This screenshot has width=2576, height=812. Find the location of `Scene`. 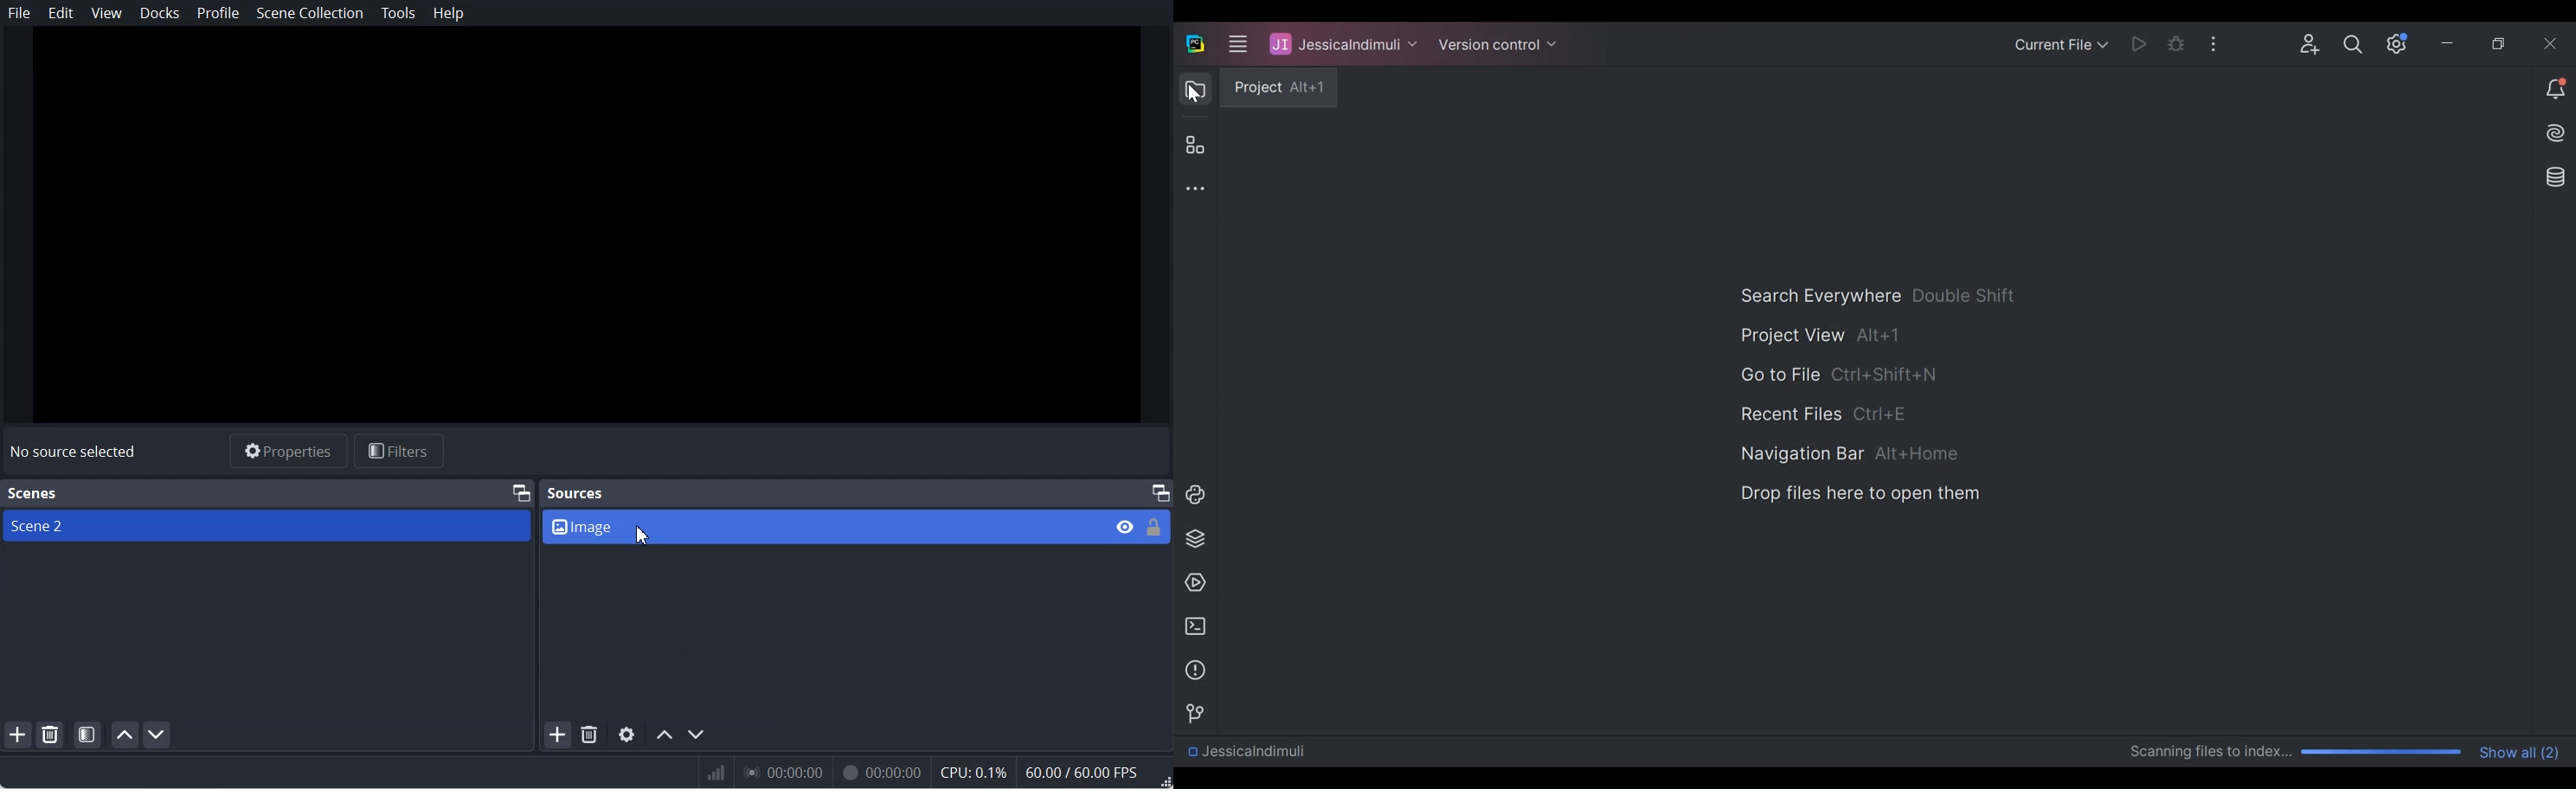

Scene is located at coordinates (267, 526).